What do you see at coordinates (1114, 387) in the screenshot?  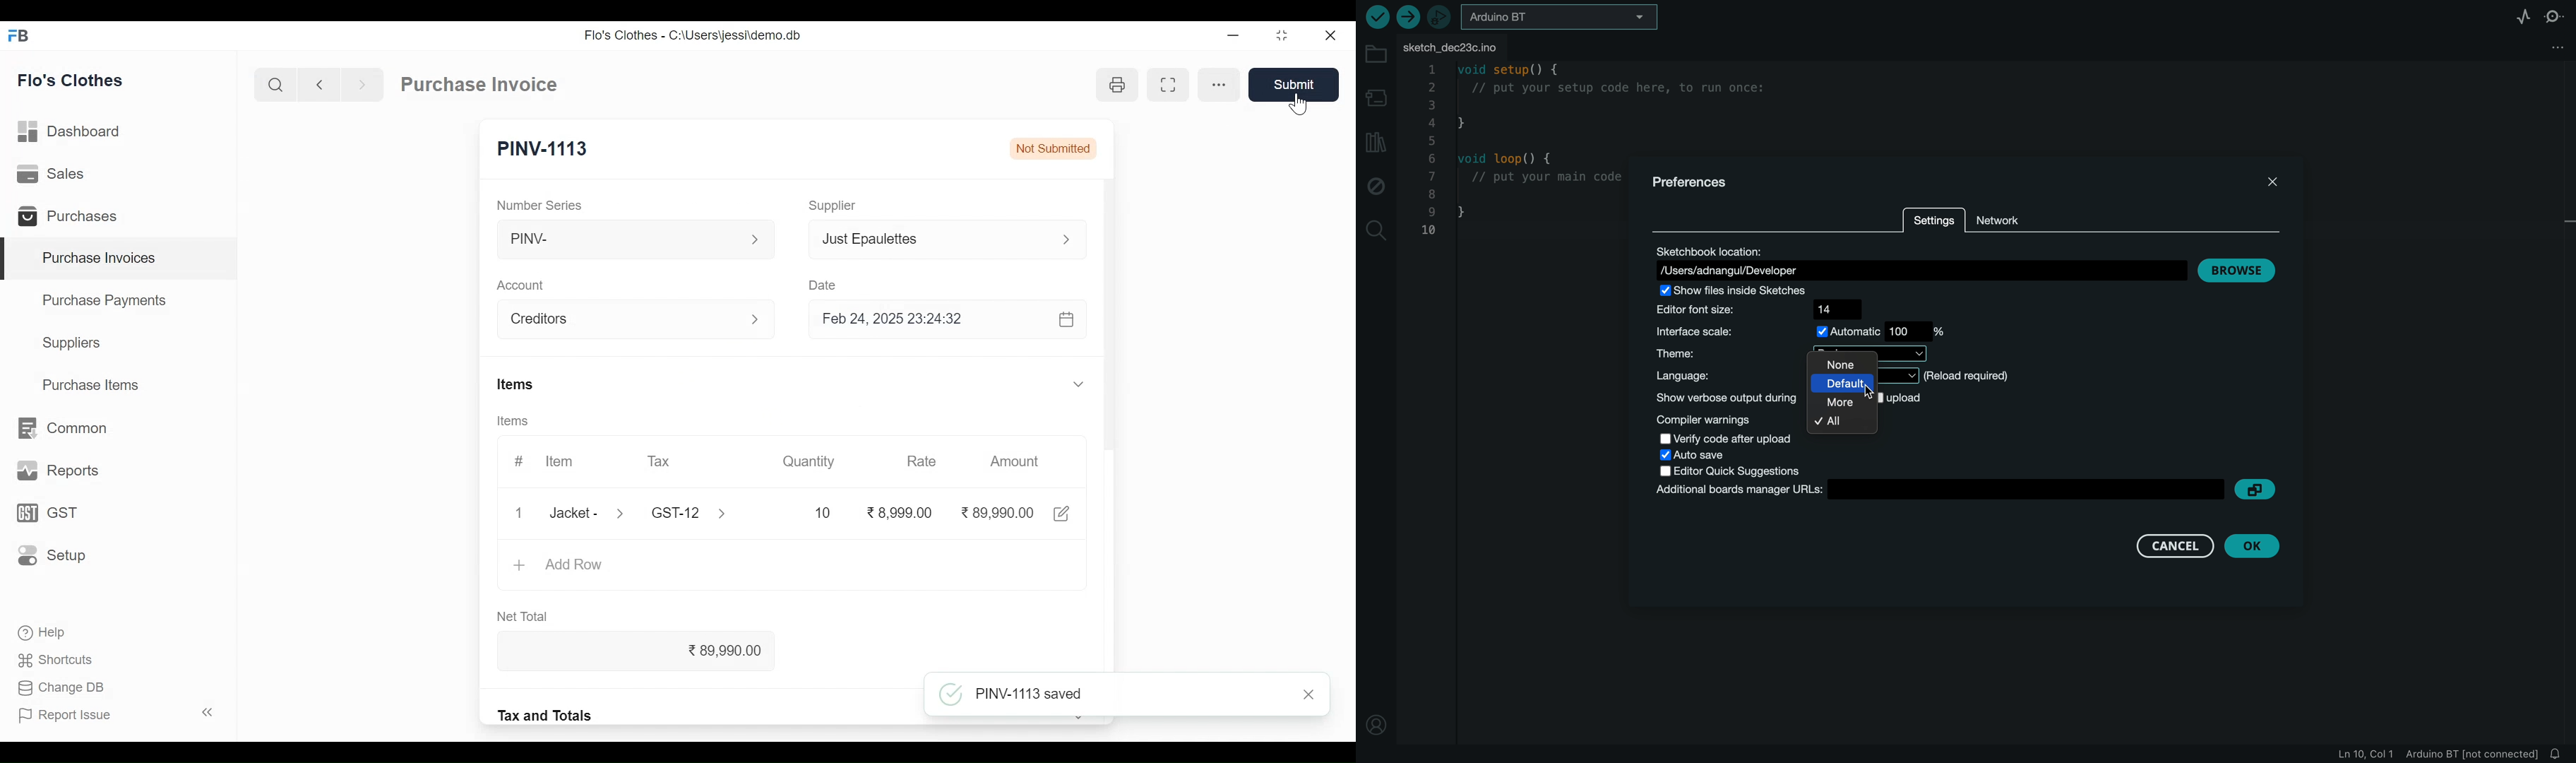 I see `Vertical Scroll bar` at bounding box center [1114, 387].